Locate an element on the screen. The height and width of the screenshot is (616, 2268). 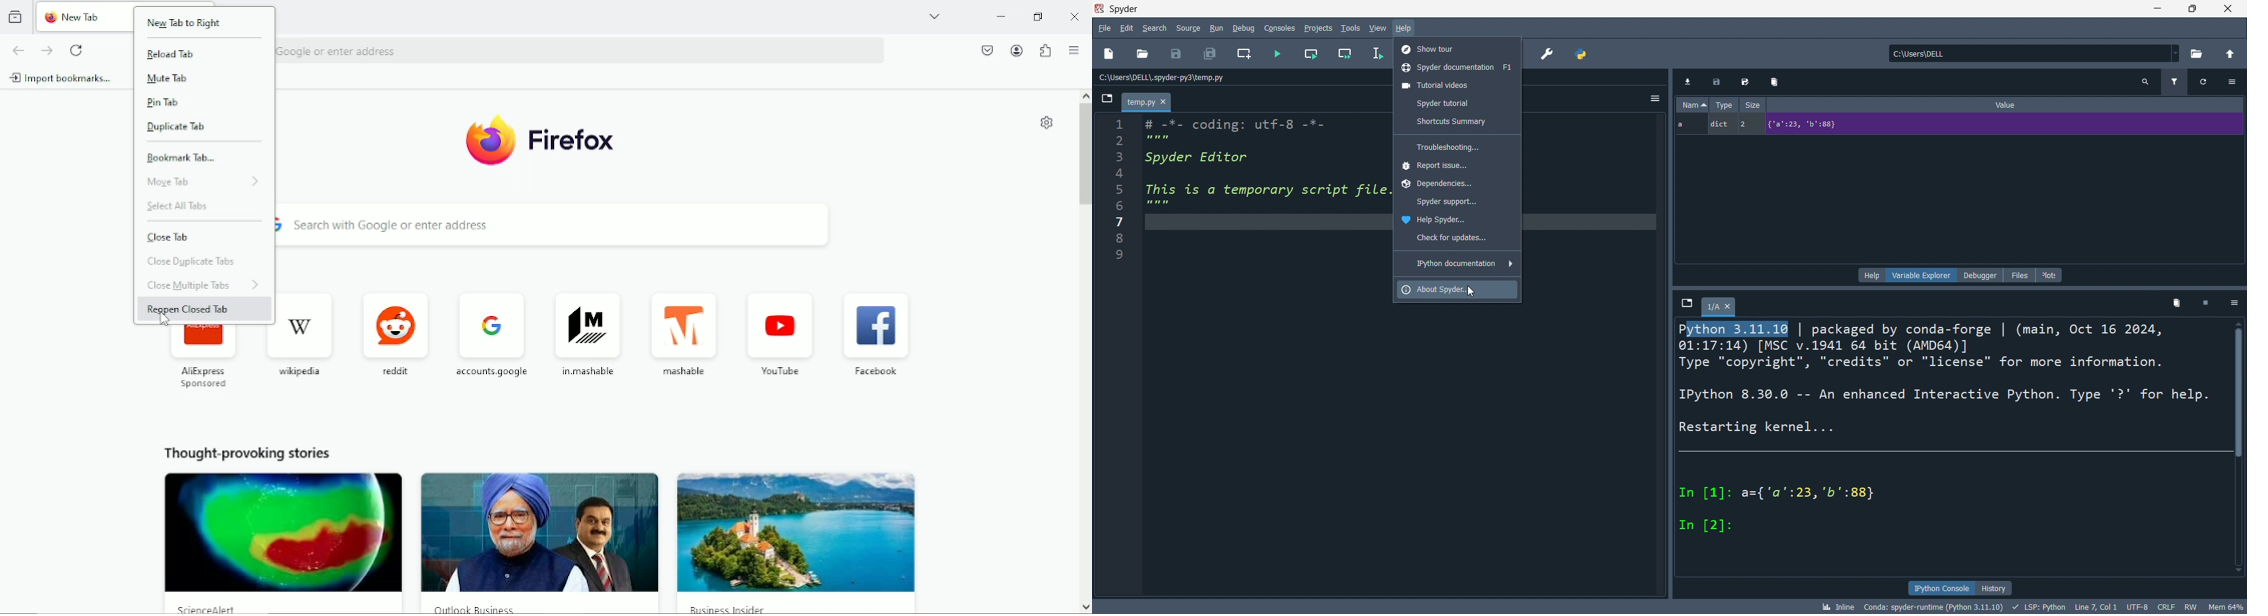
open directory is located at coordinates (2199, 52).